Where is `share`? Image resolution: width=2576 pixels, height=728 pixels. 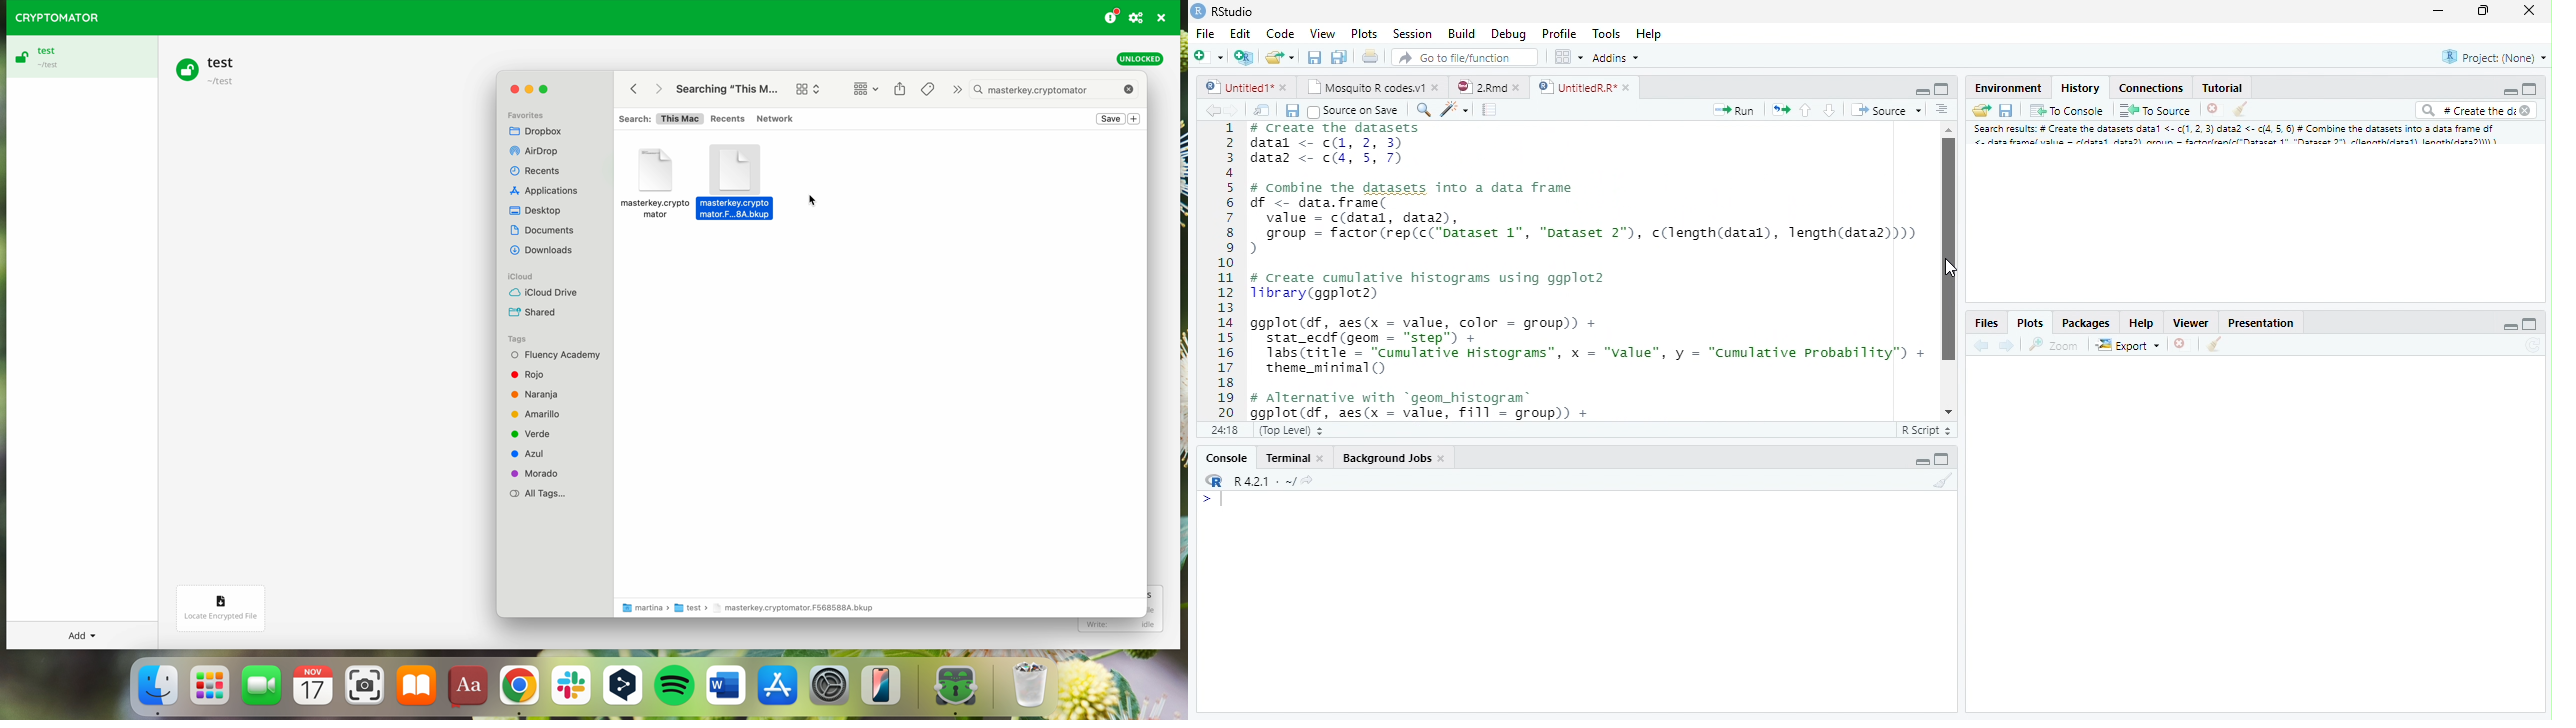
share is located at coordinates (901, 89).